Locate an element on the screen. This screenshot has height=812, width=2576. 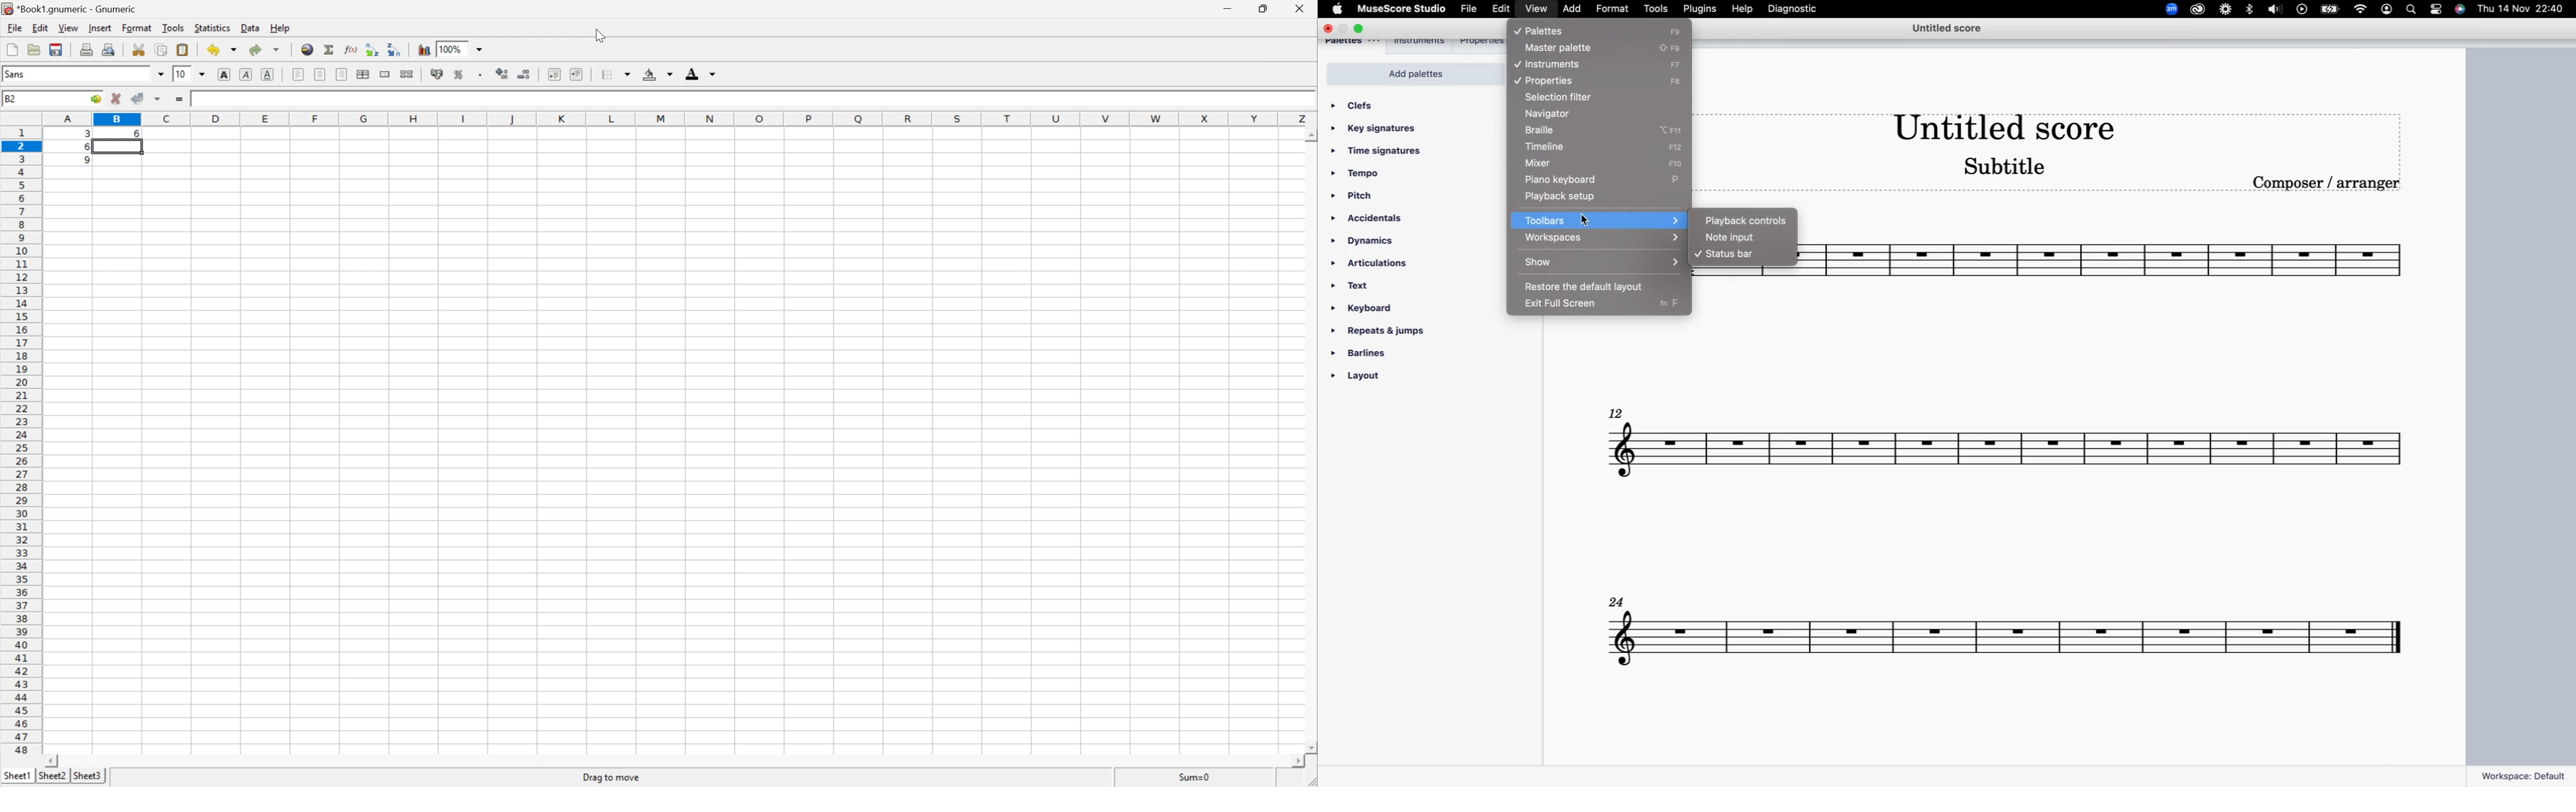
restore the default layout is located at coordinates (1595, 286).